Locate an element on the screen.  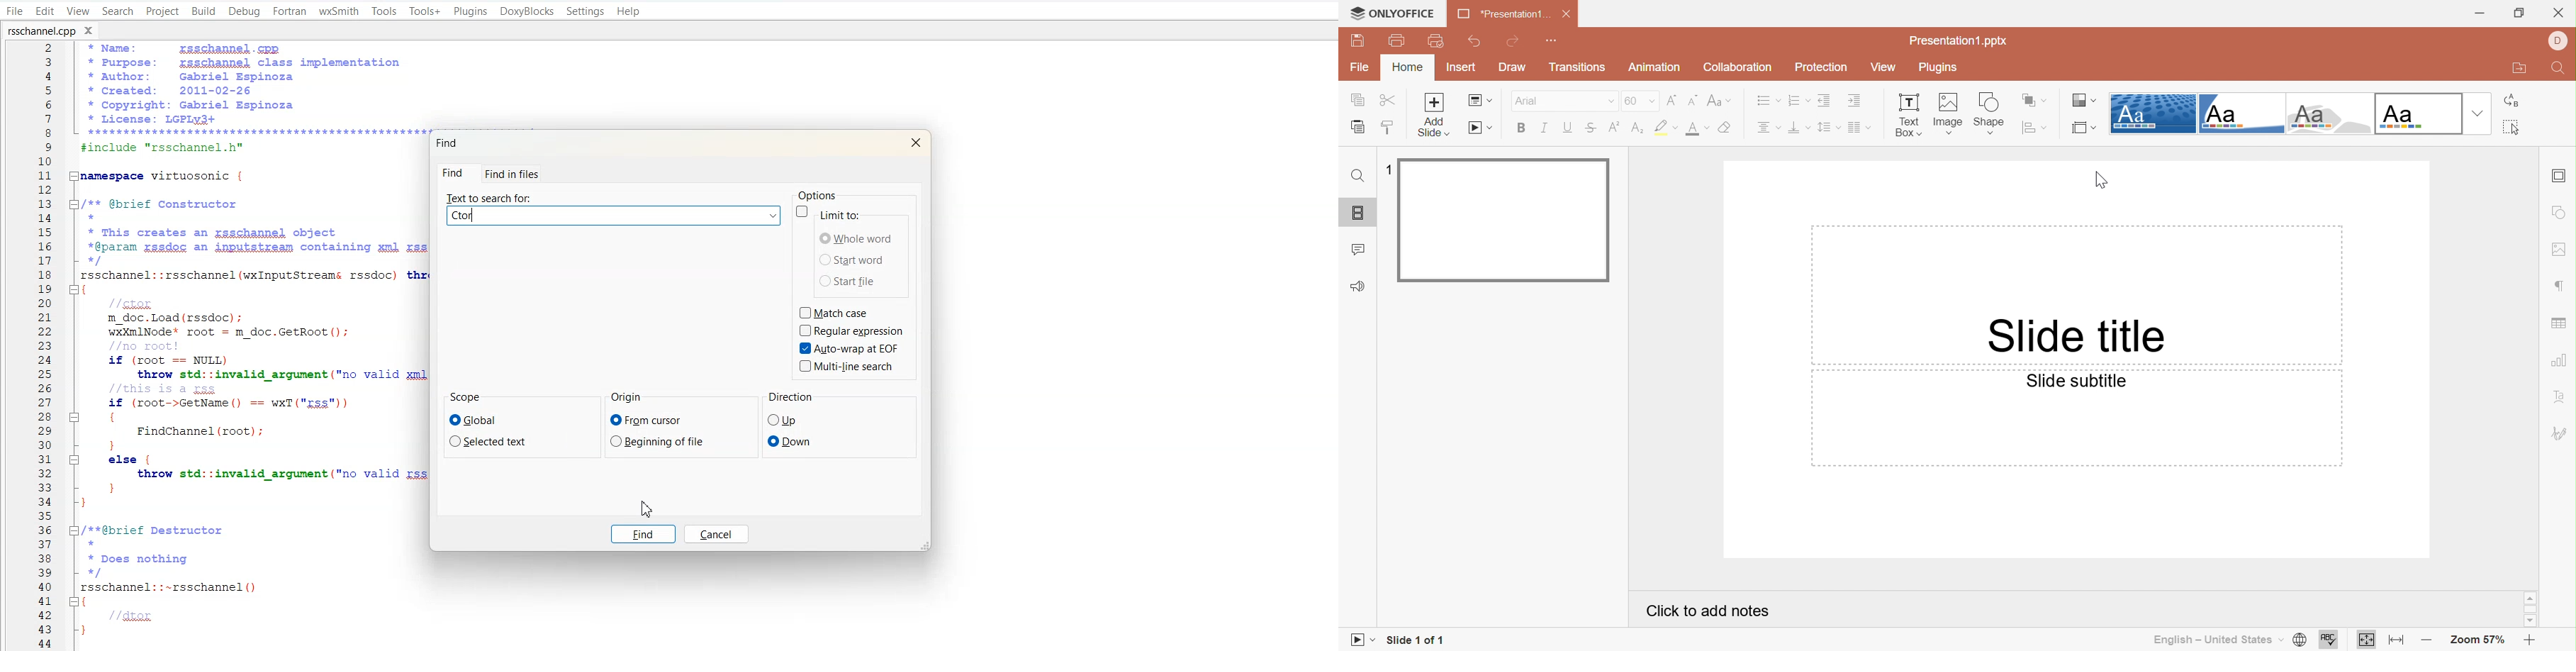
Slide settings is located at coordinates (2560, 176).